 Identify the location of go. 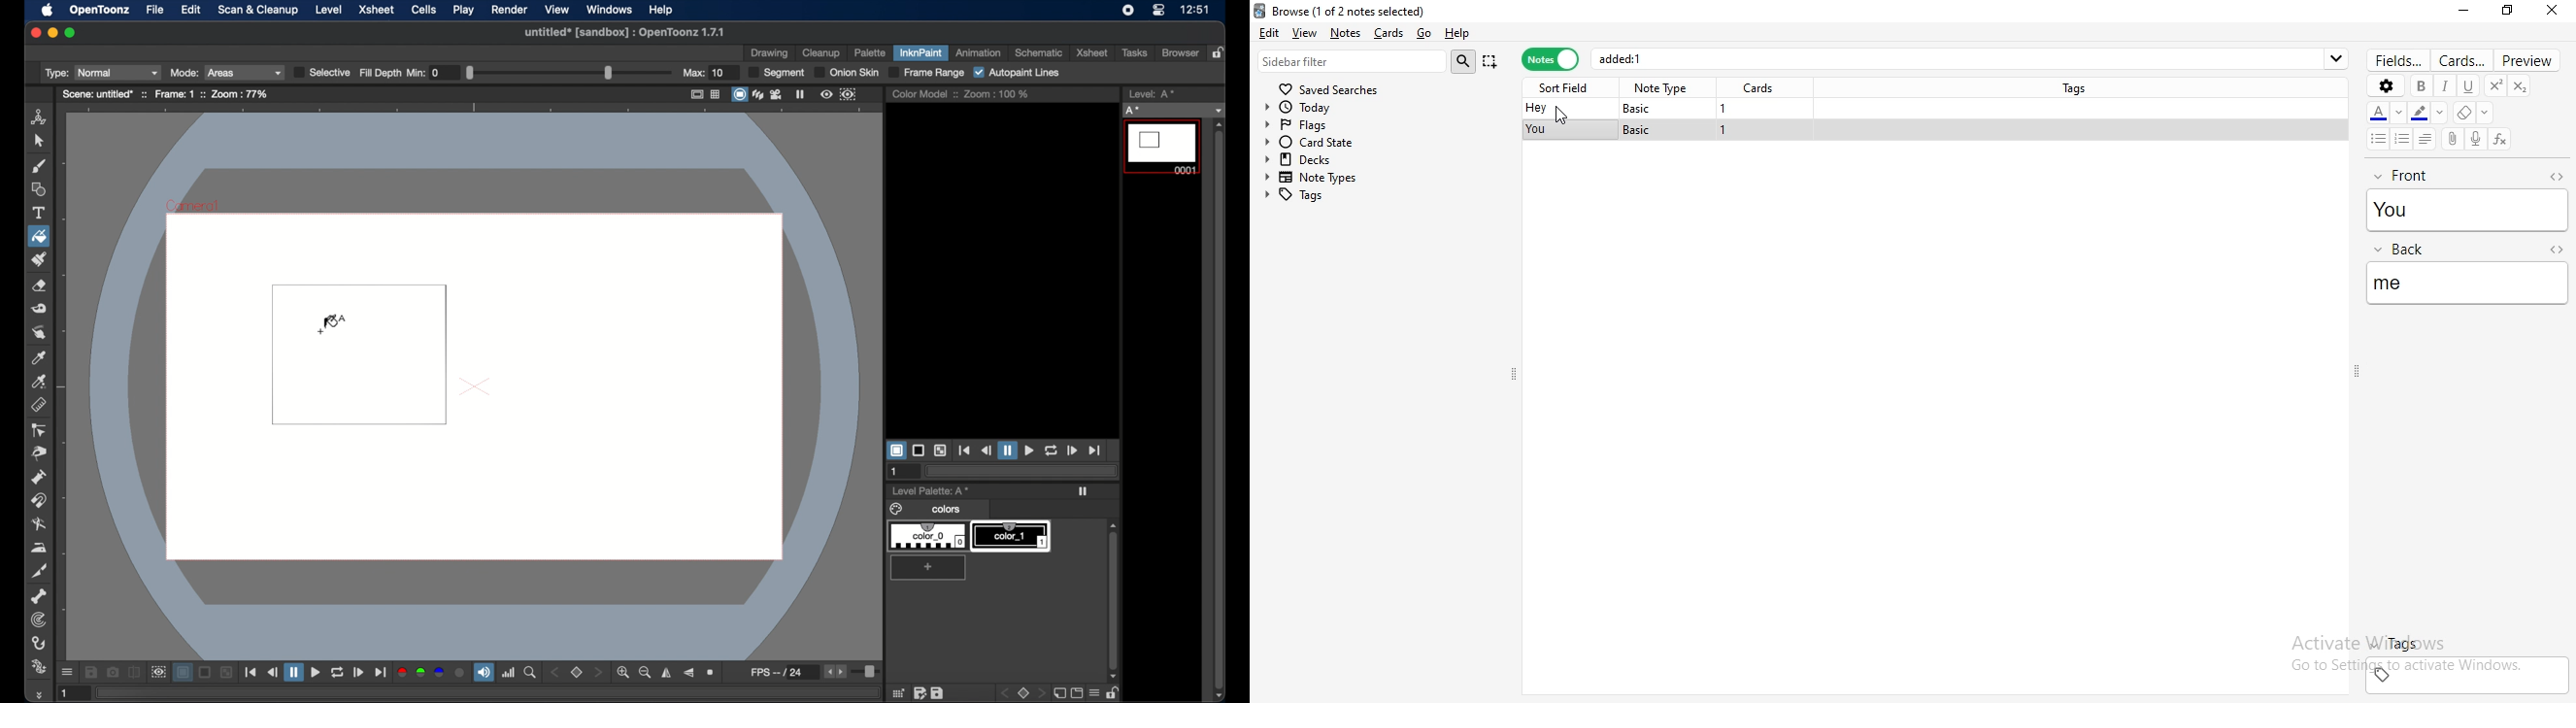
(1422, 34).